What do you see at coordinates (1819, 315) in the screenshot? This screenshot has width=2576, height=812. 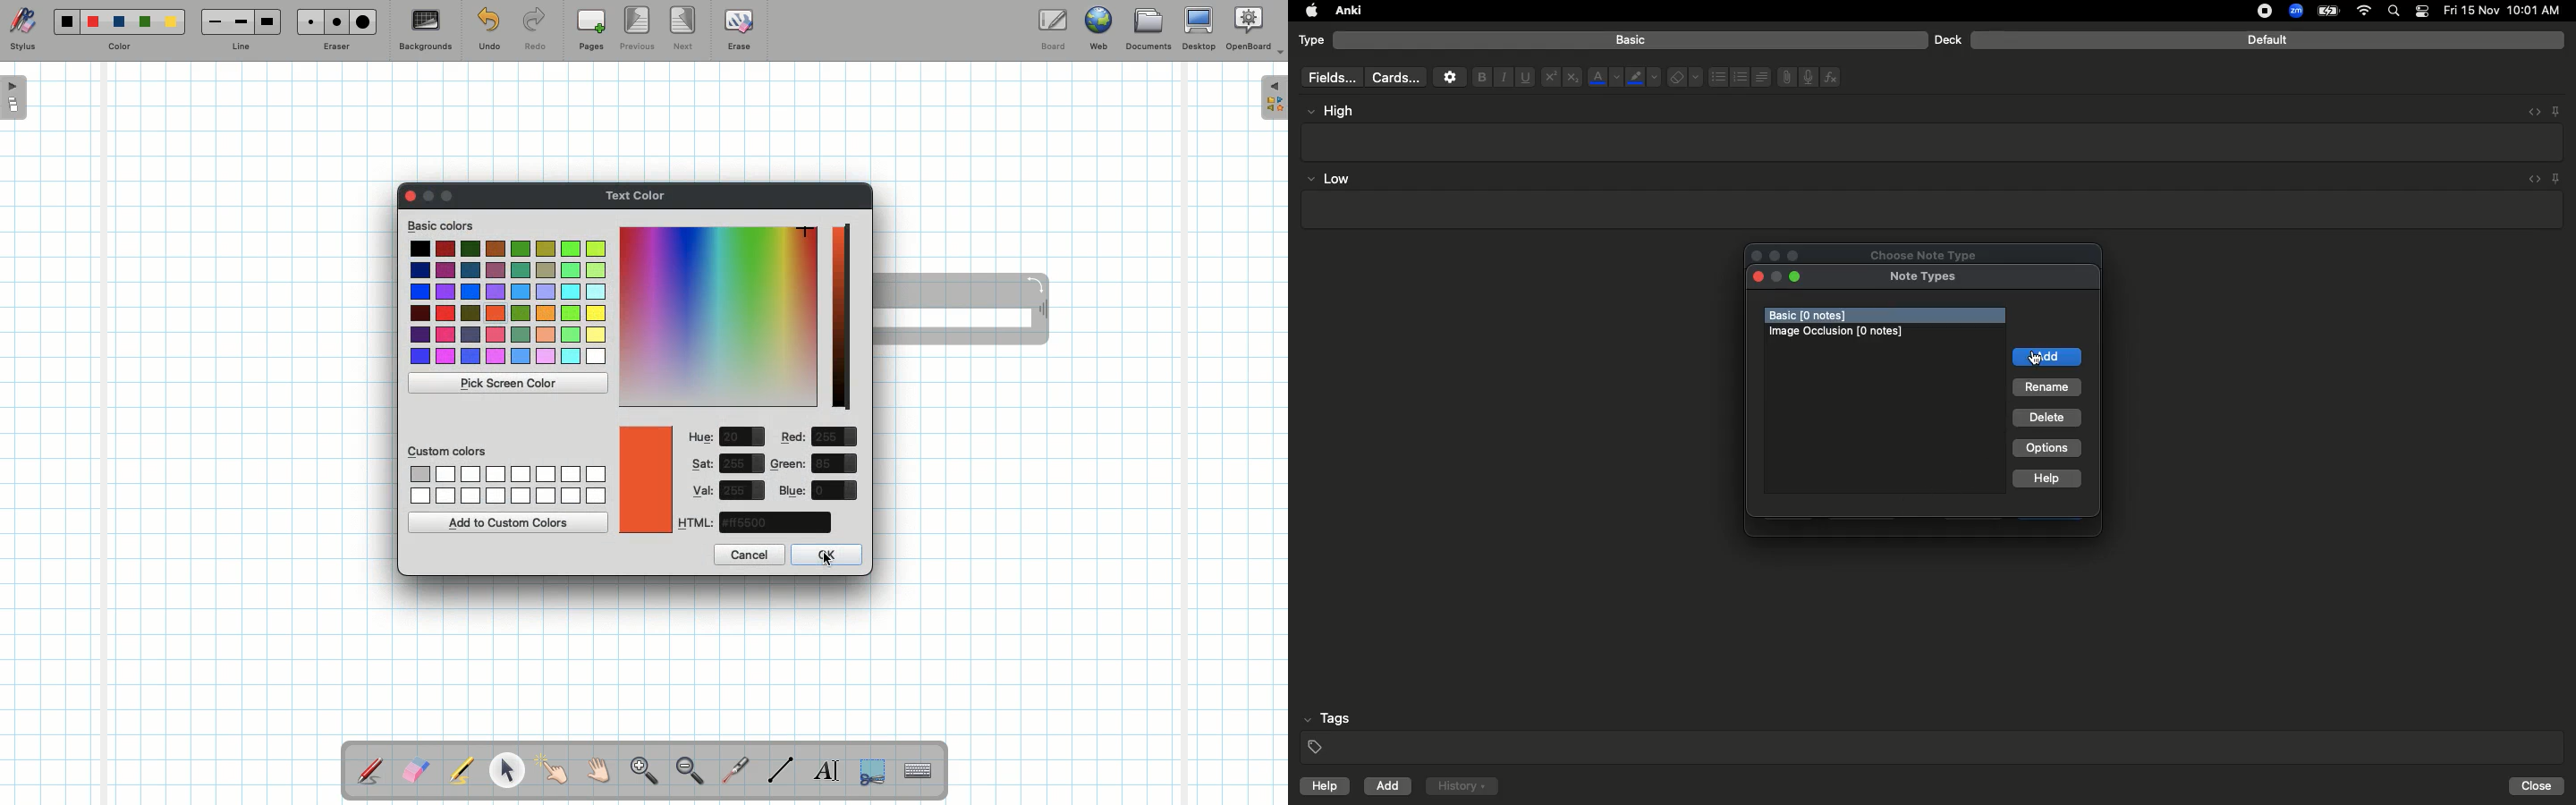 I see `Basic` at bounding box center [1819, 315].